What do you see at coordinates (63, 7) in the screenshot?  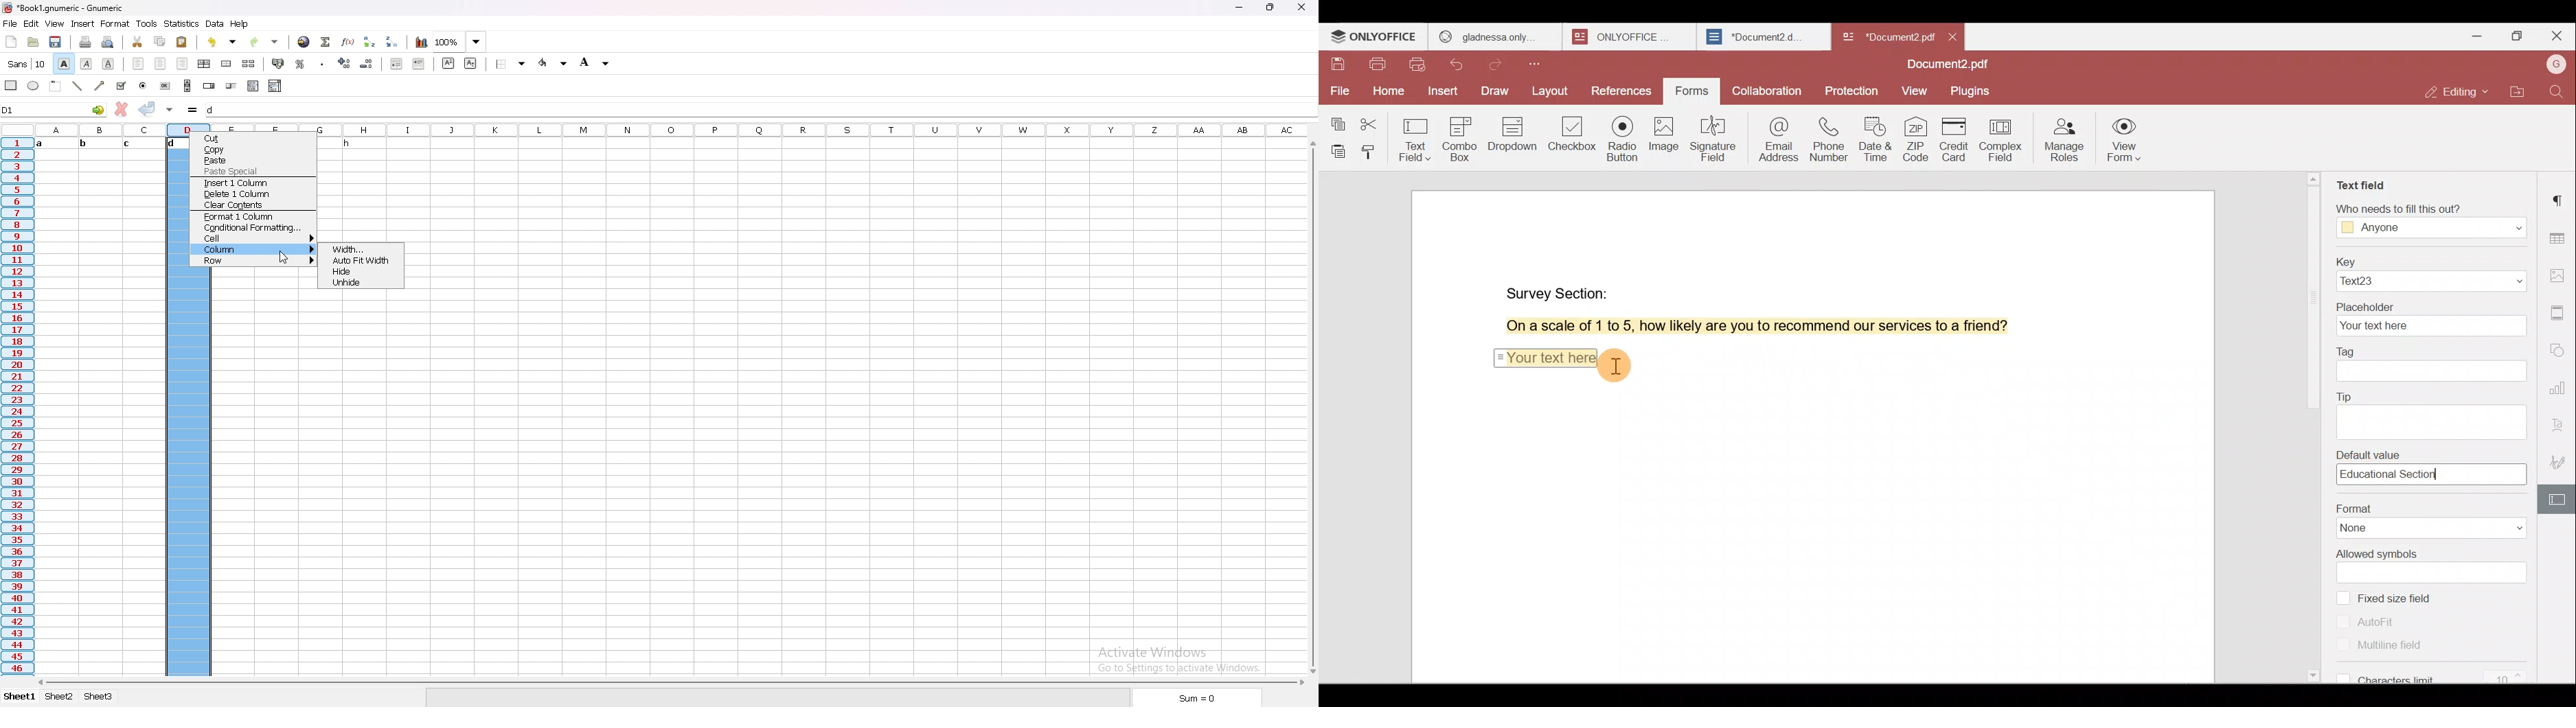 I see `file name` at bounding box center [63, 7].